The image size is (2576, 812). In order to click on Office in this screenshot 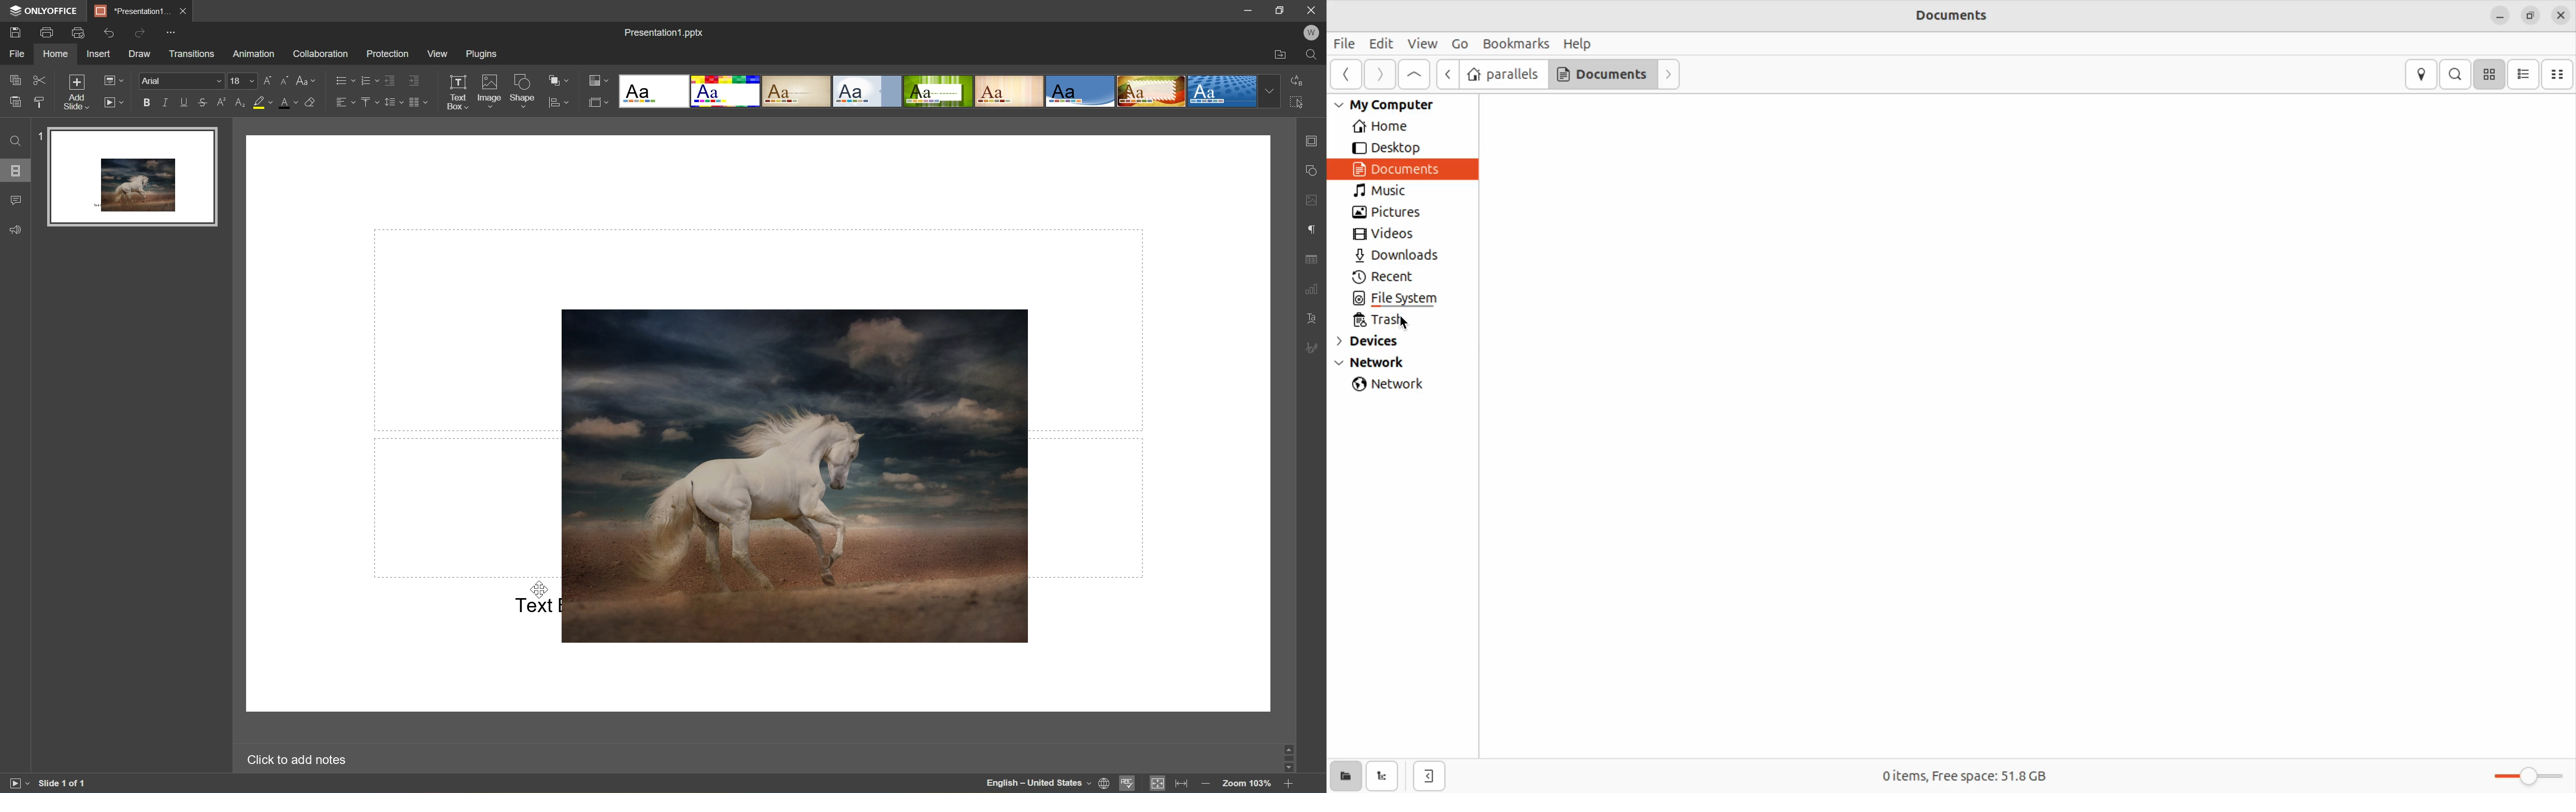, I will do `click(1081, 91)`.